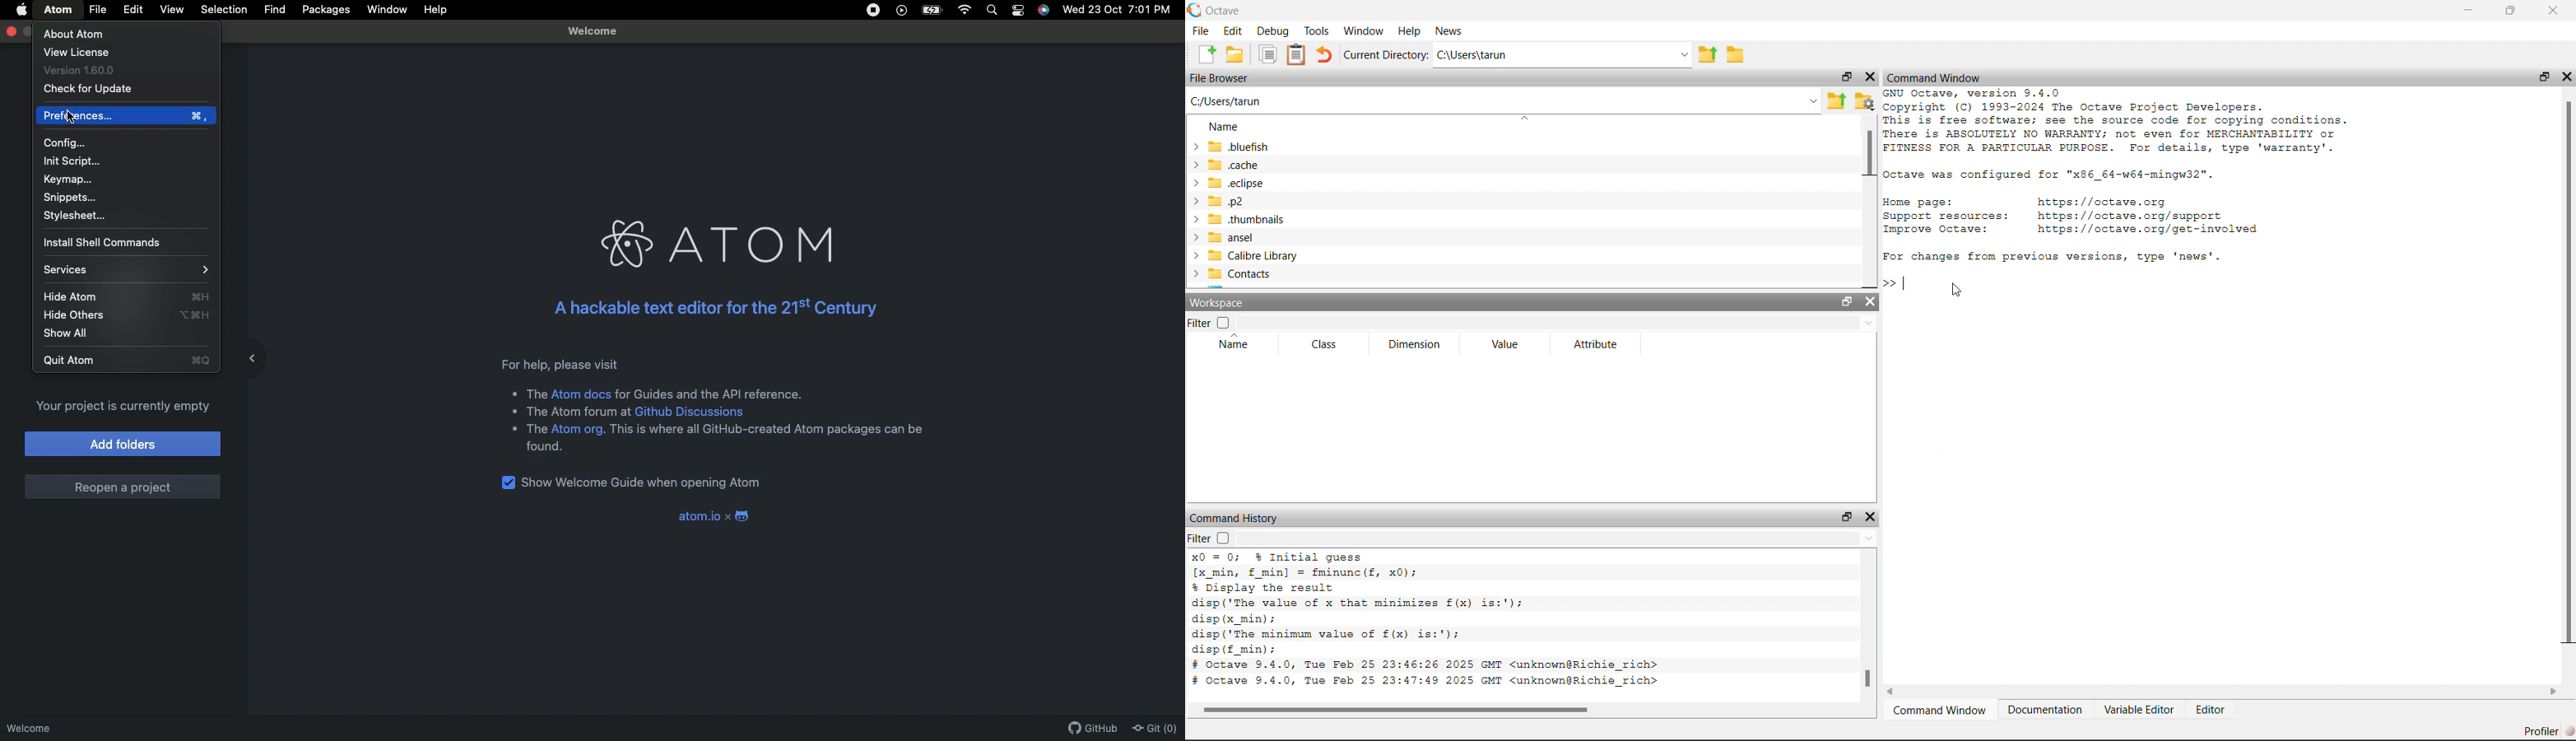  I want to click on Internet, so click(965, 12).